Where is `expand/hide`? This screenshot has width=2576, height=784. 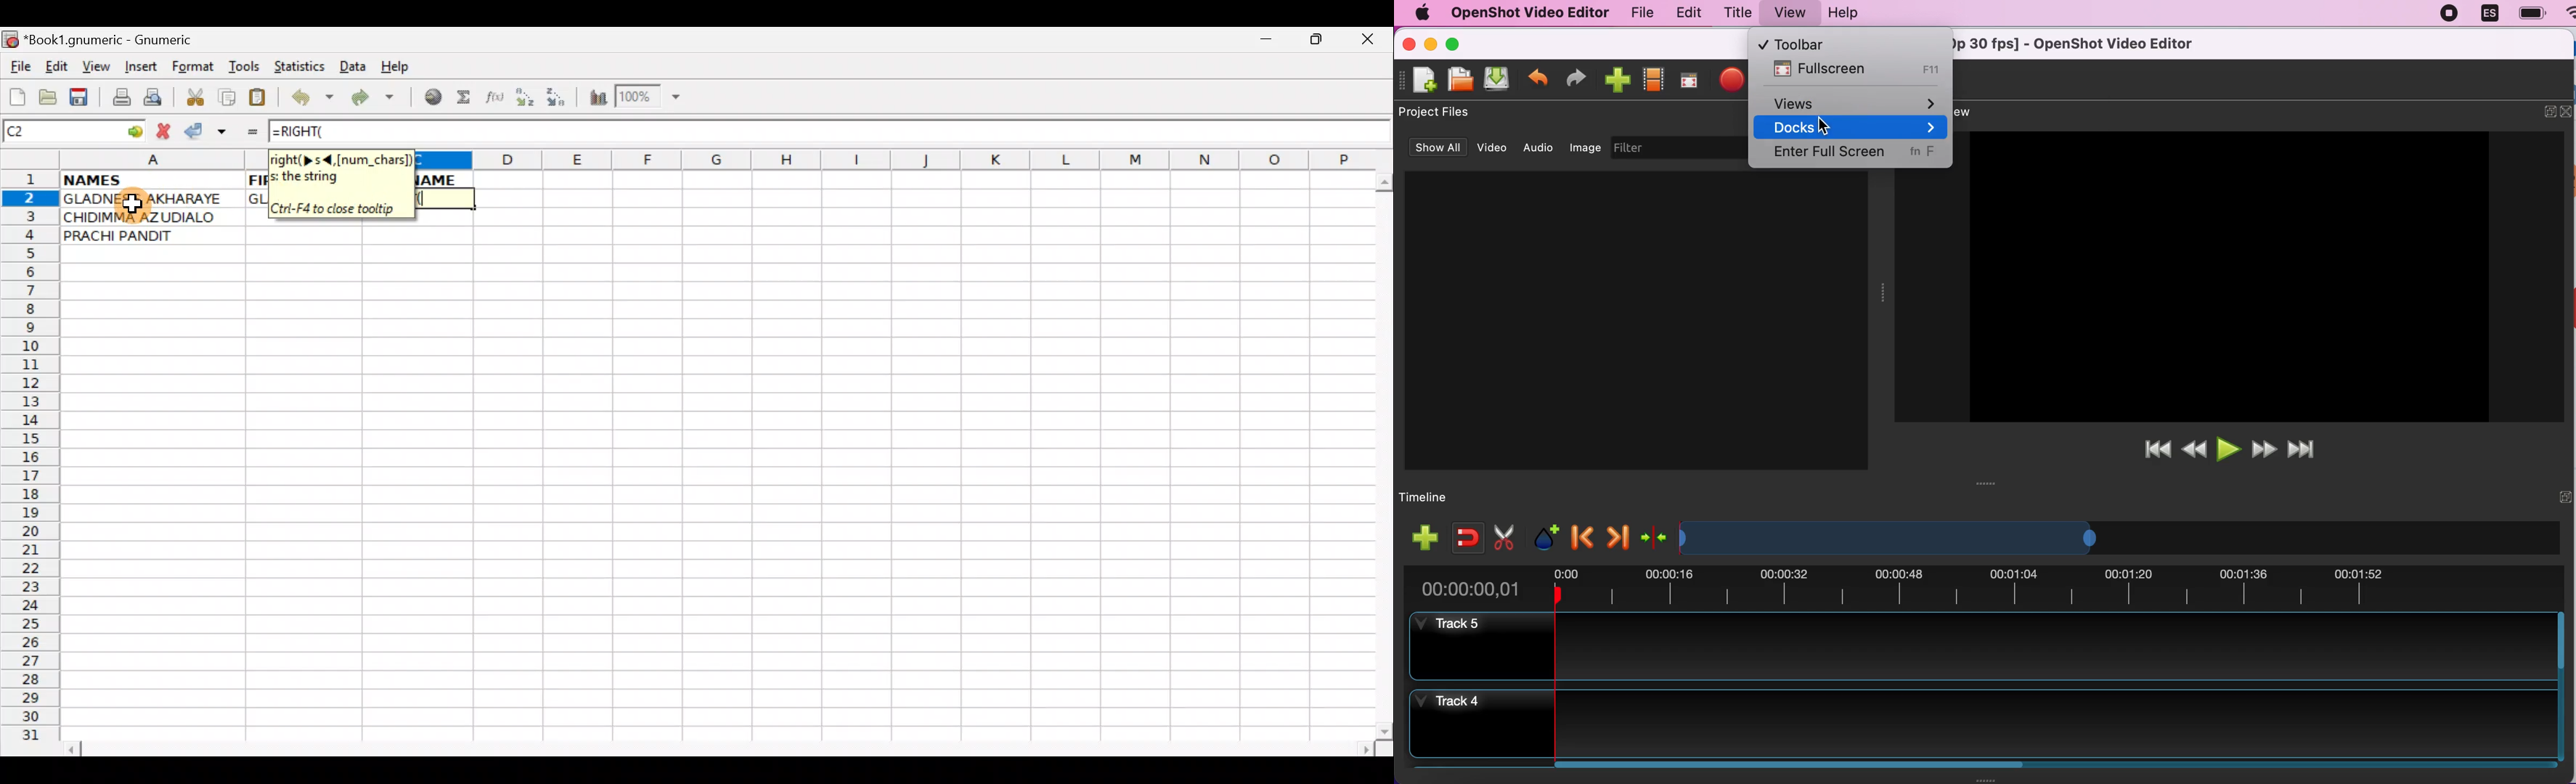
expand/hide is located at coordinates (2550, 110).